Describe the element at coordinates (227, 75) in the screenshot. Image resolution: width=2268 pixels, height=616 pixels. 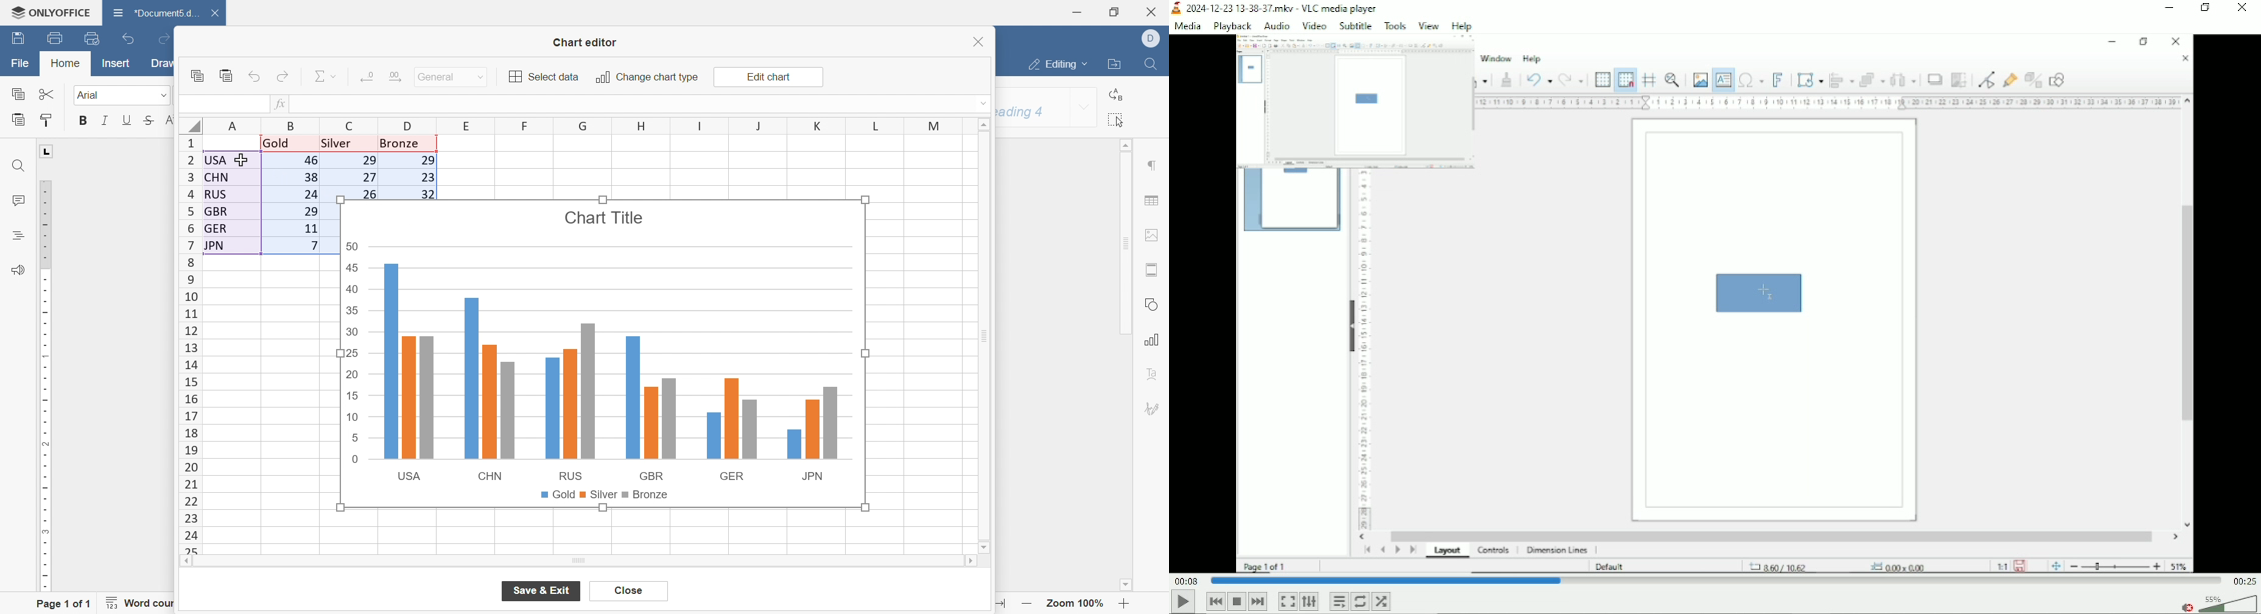
I see `paste` at that location.